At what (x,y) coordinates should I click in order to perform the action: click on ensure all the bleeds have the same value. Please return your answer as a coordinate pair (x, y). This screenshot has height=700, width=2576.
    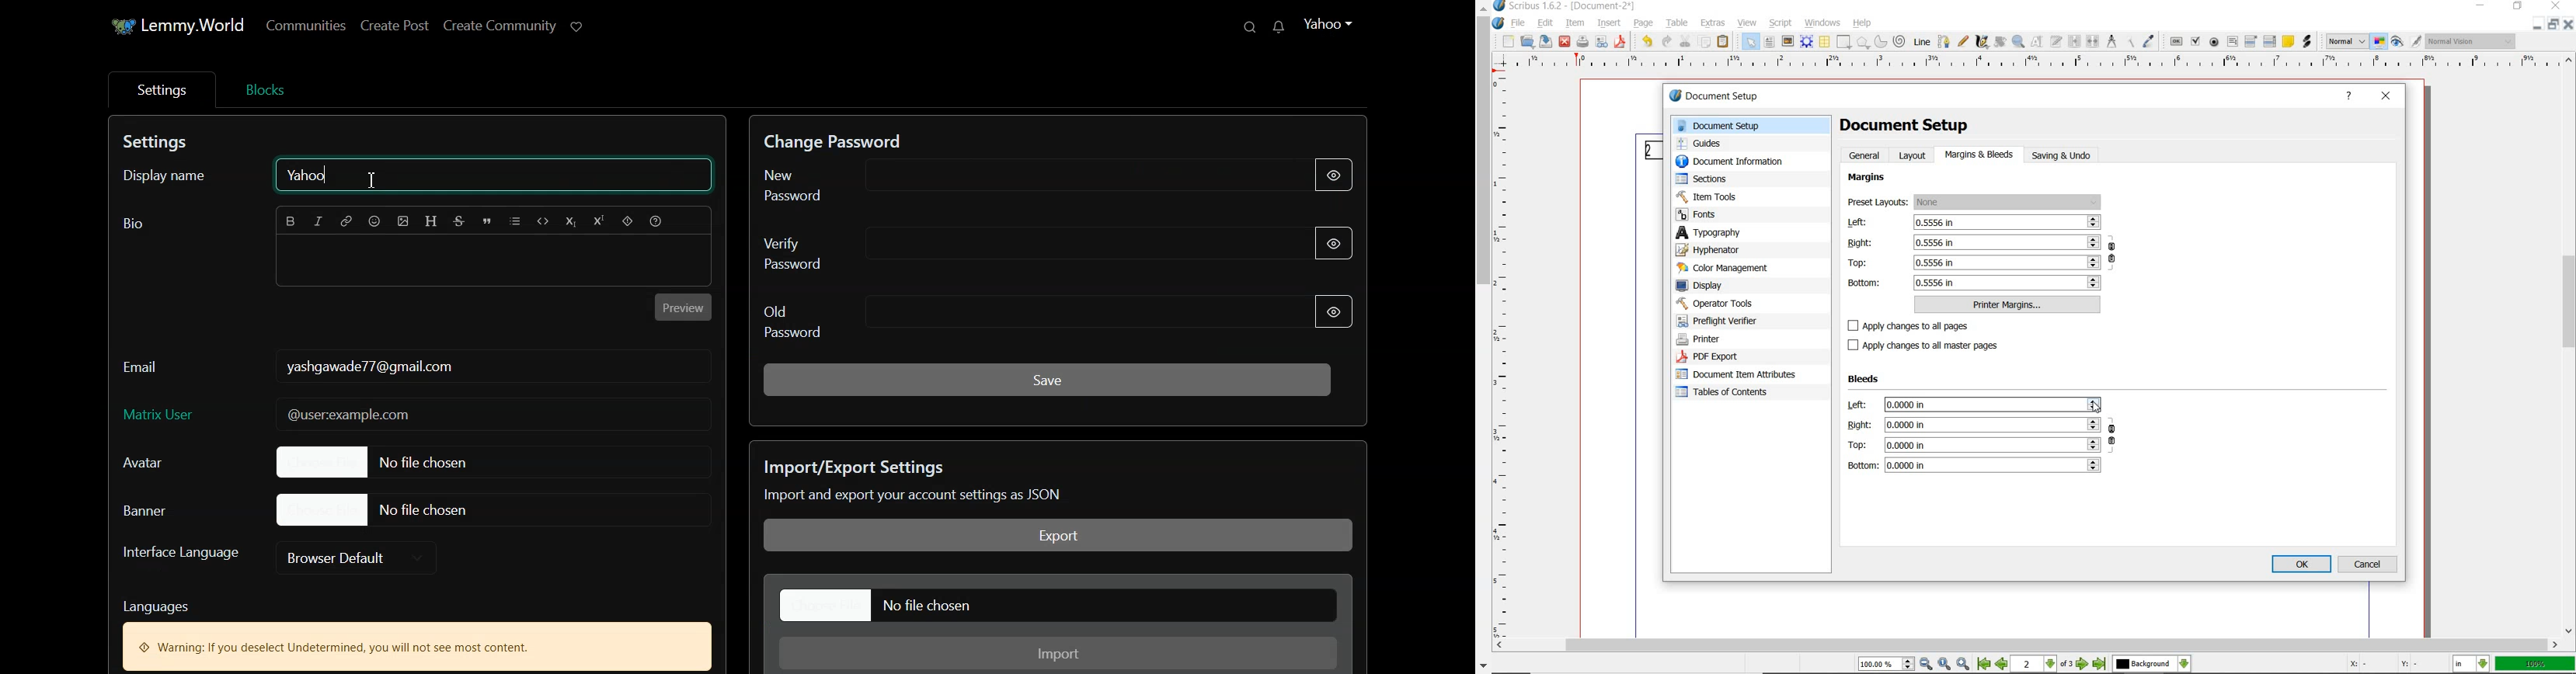
    Looking at the image, I should click on (2113, 439).